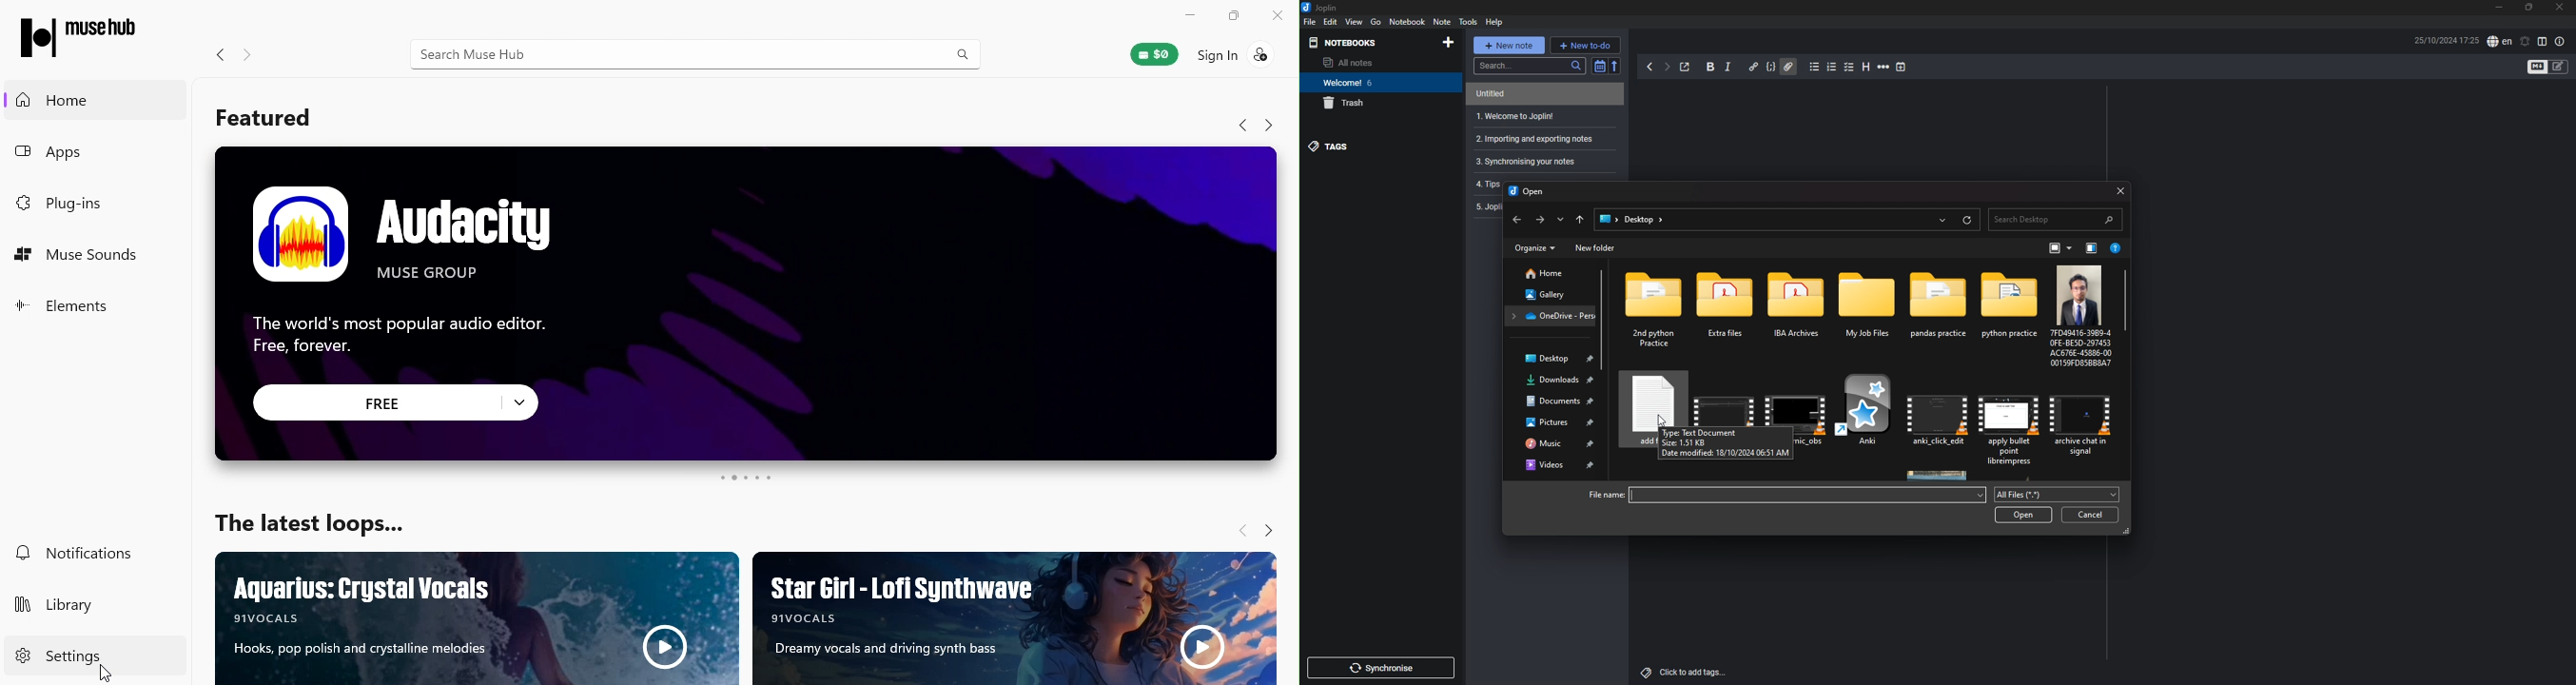 The image size is (2576, 700). Describe the element at coordinates (2531, 7) in the screenshot. I see `resize` at that location.